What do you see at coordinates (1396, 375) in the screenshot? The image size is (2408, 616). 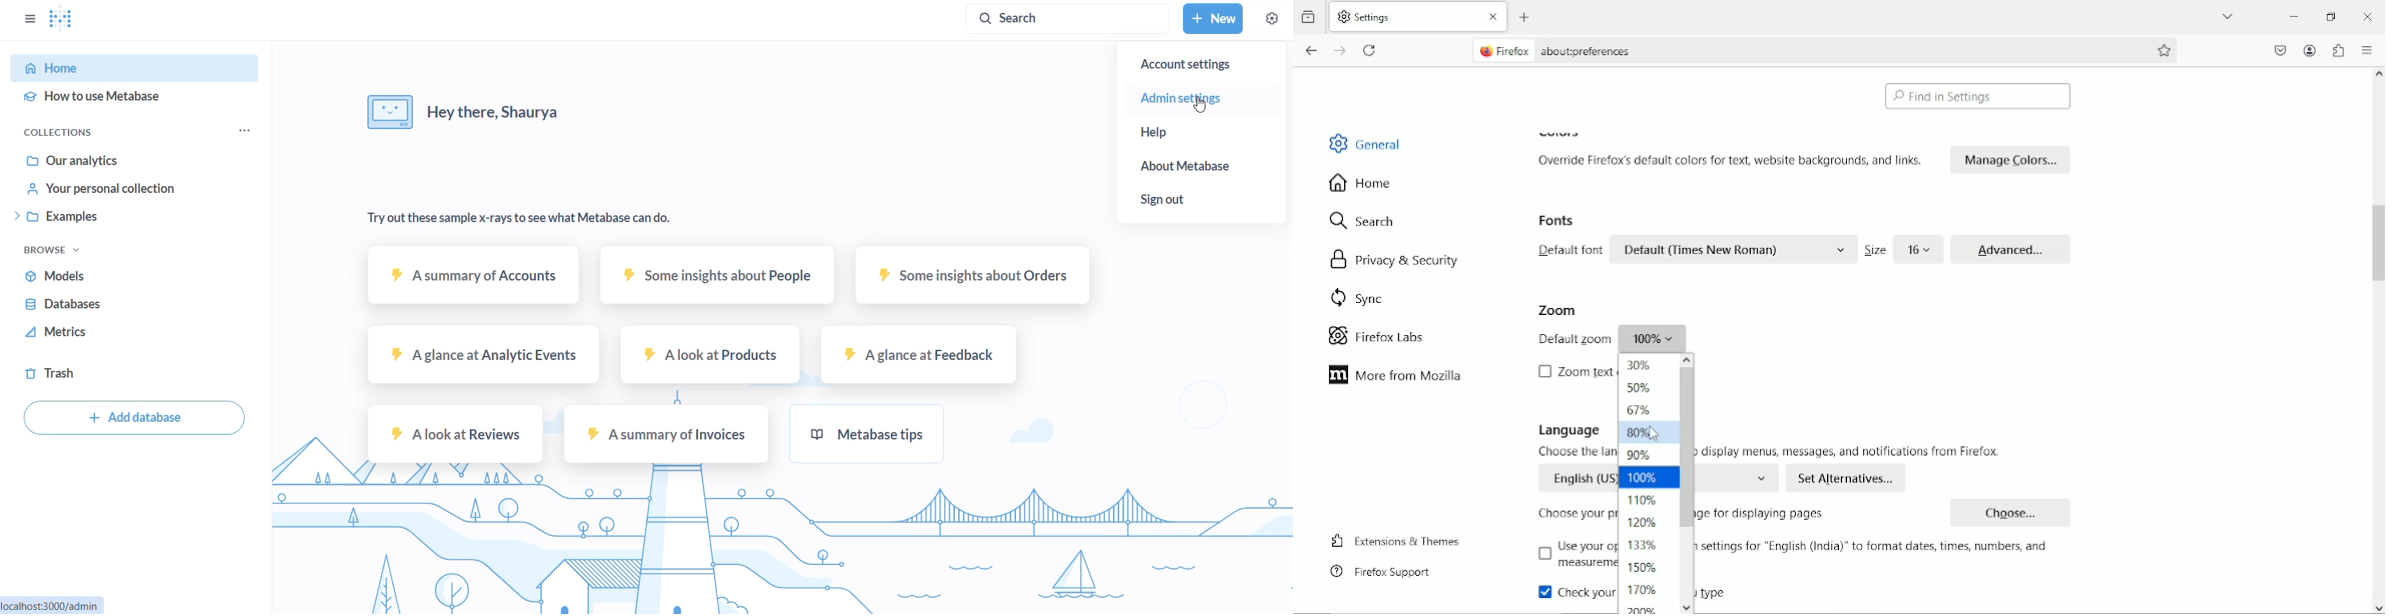 I see `More from Mozilla` at bounding box center [1396, 375].